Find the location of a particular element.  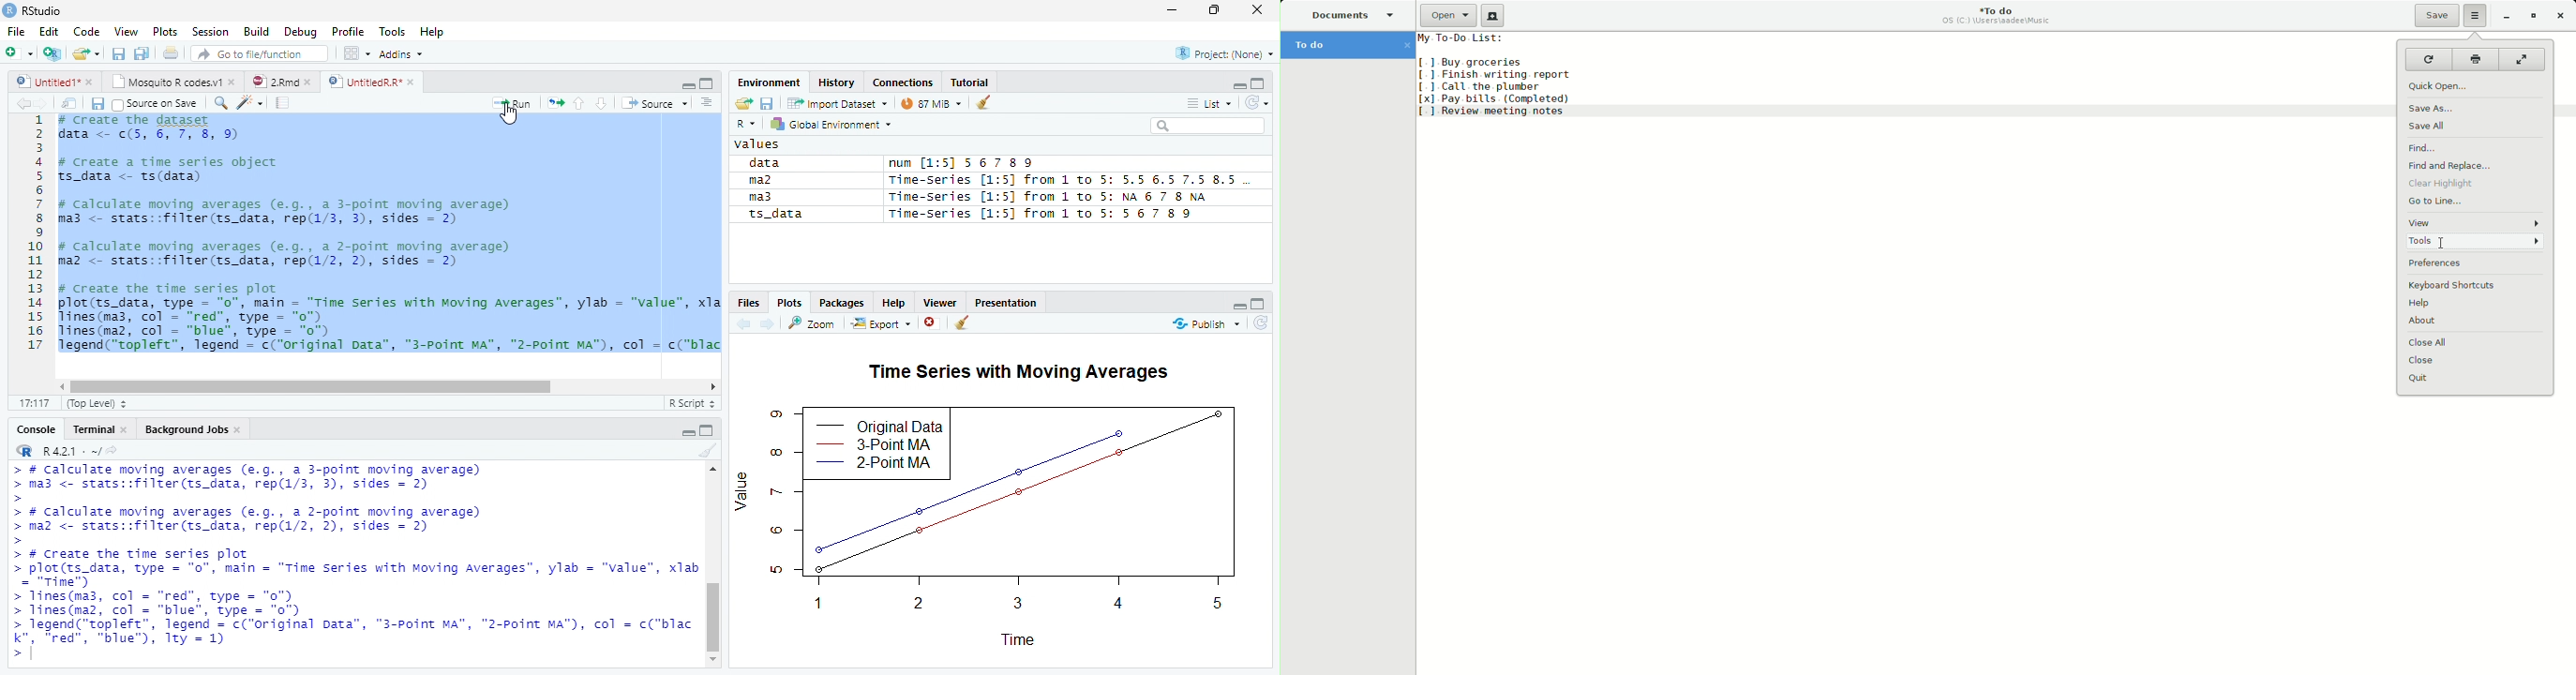

History is located at coordinates (836, 82).